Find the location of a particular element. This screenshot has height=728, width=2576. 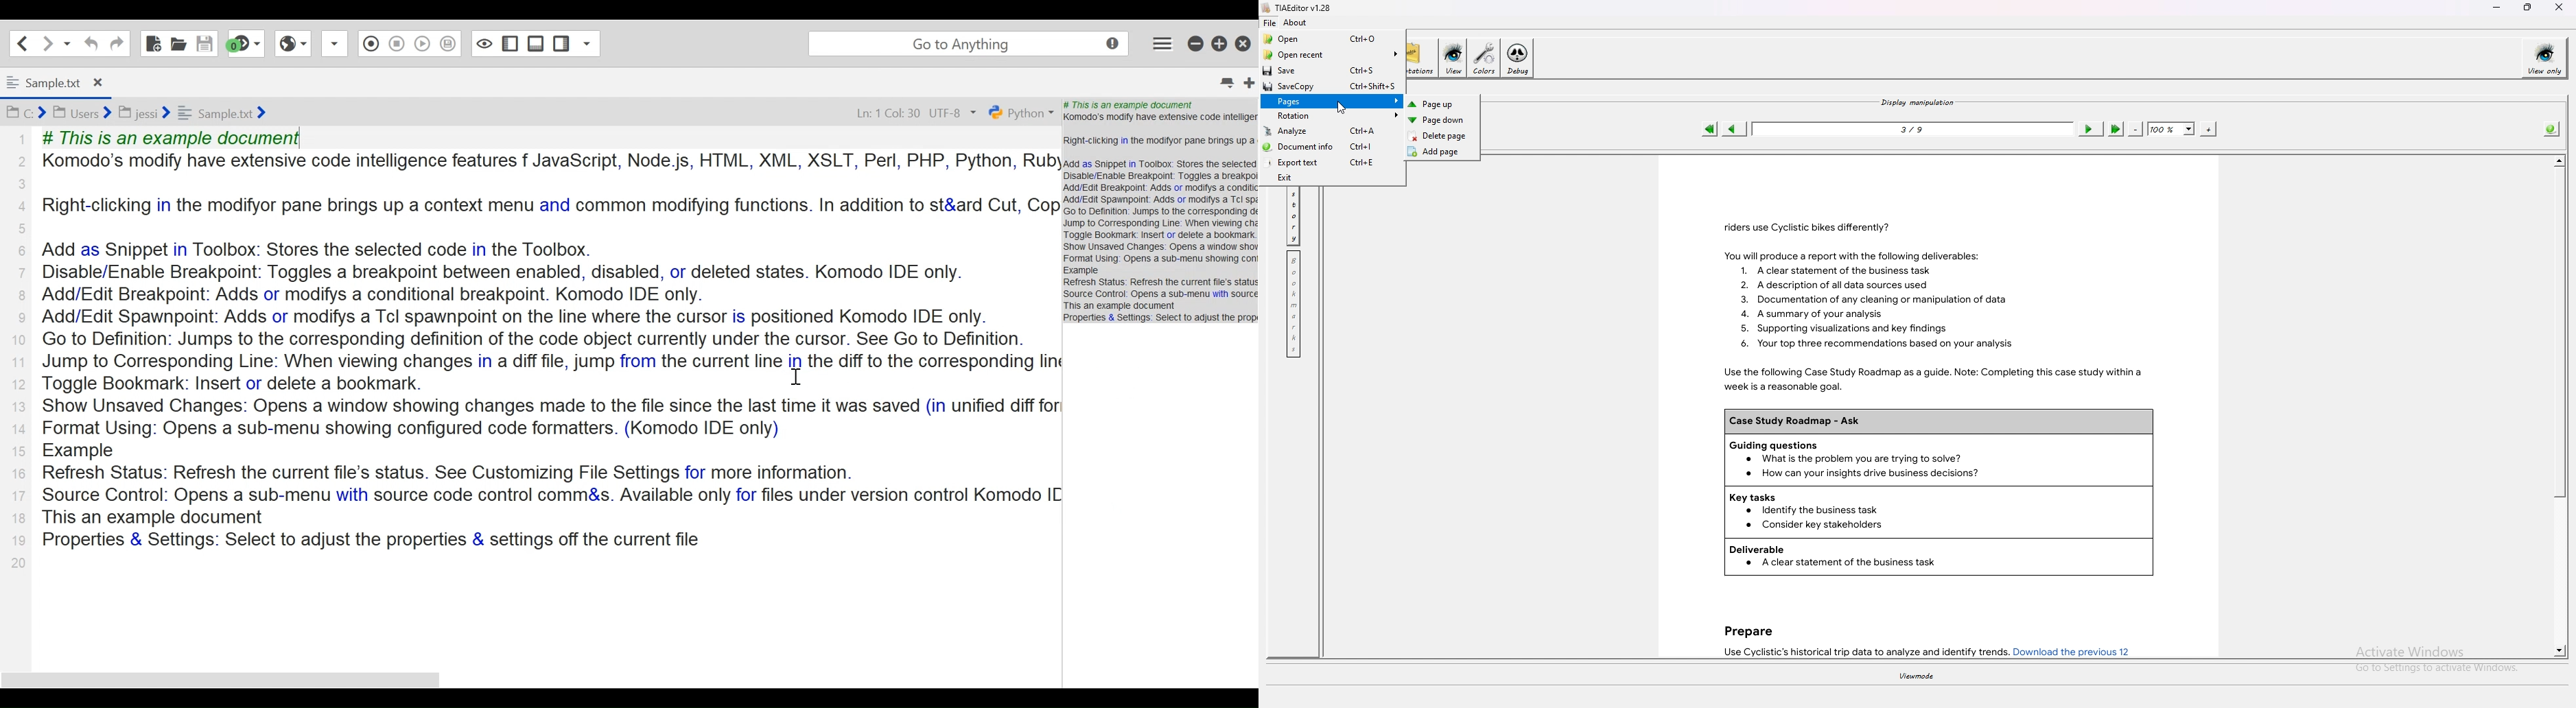

cursor is located at coordinates (1343, 108).